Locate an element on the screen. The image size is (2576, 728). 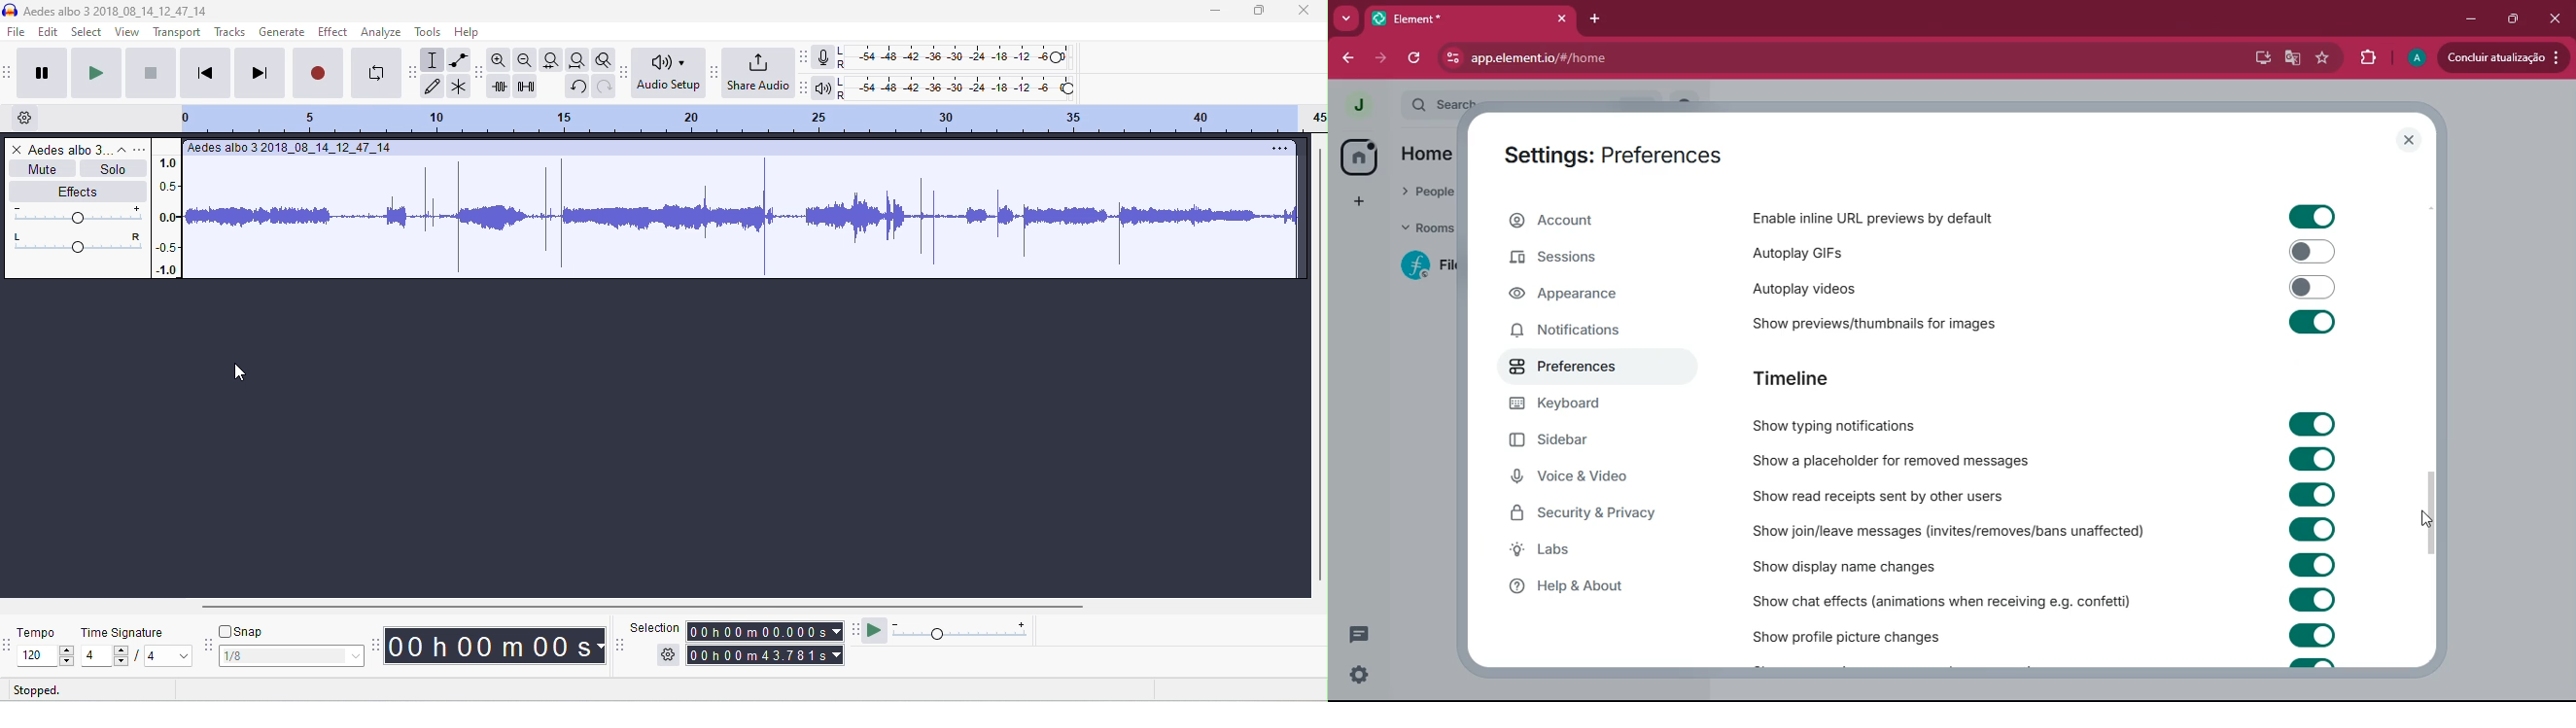
 is located at coordinates (86, 150).